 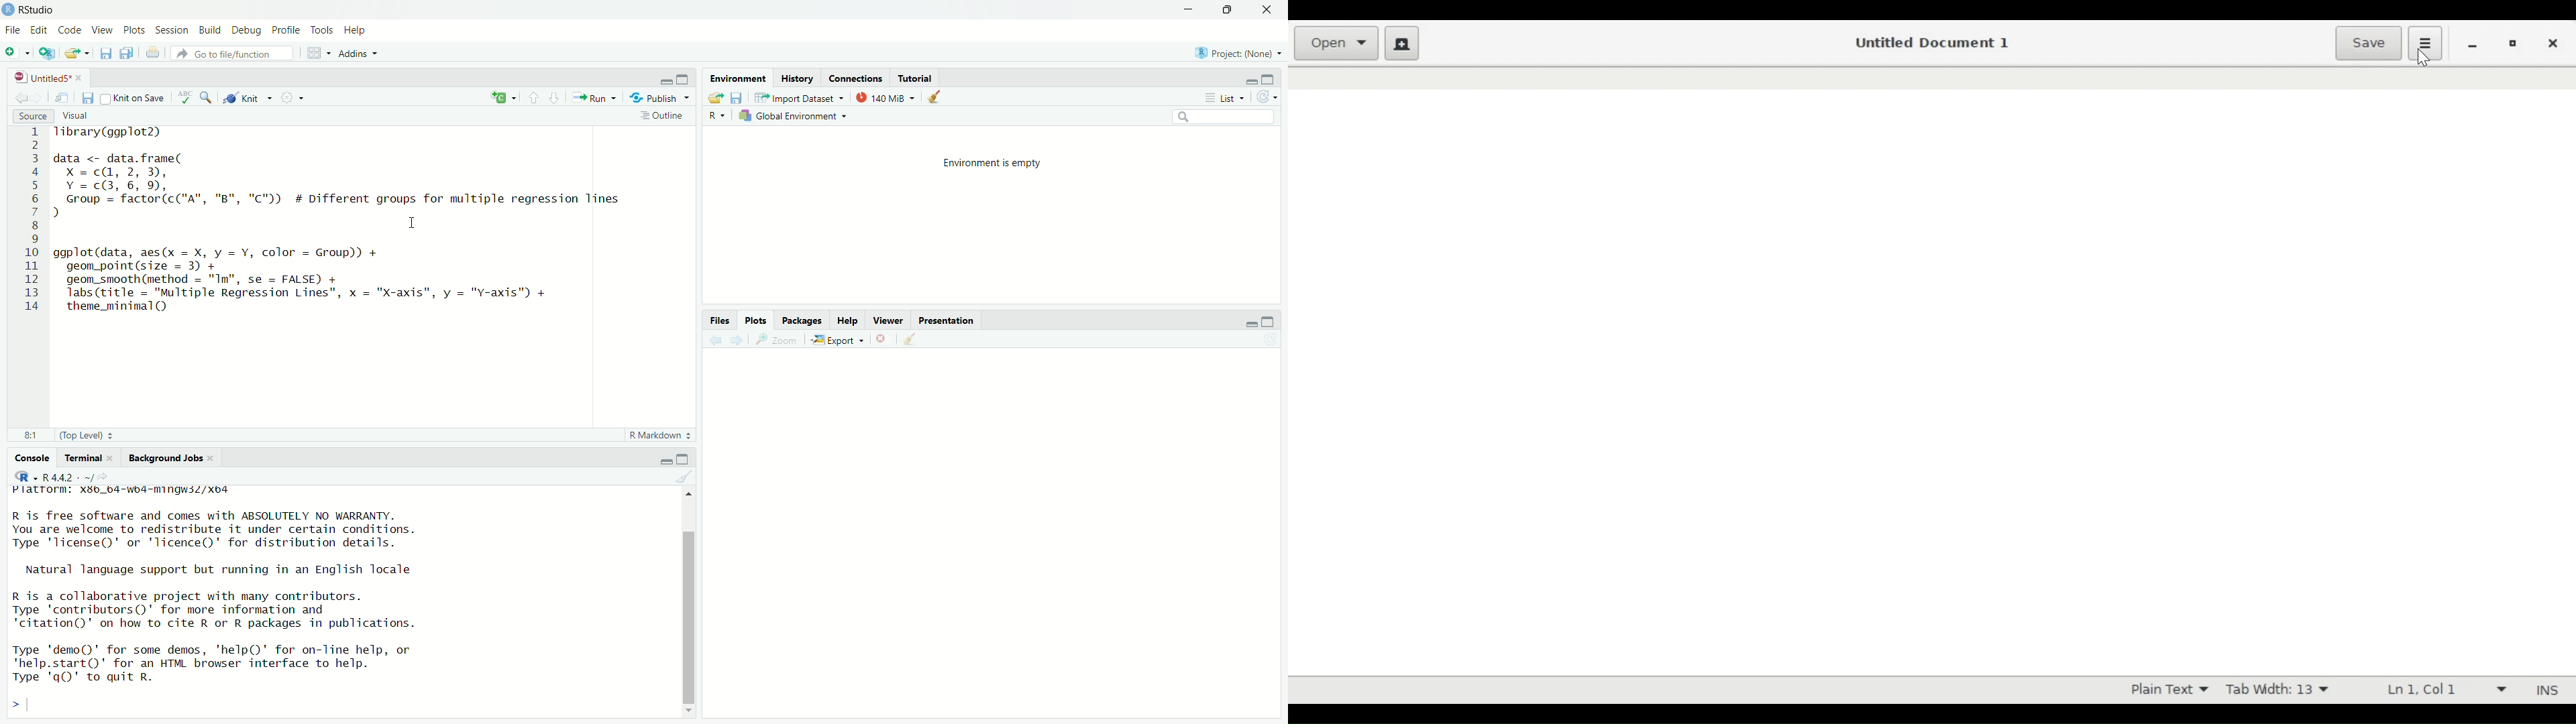 I want to click on search, so click(x=1231, y=116).